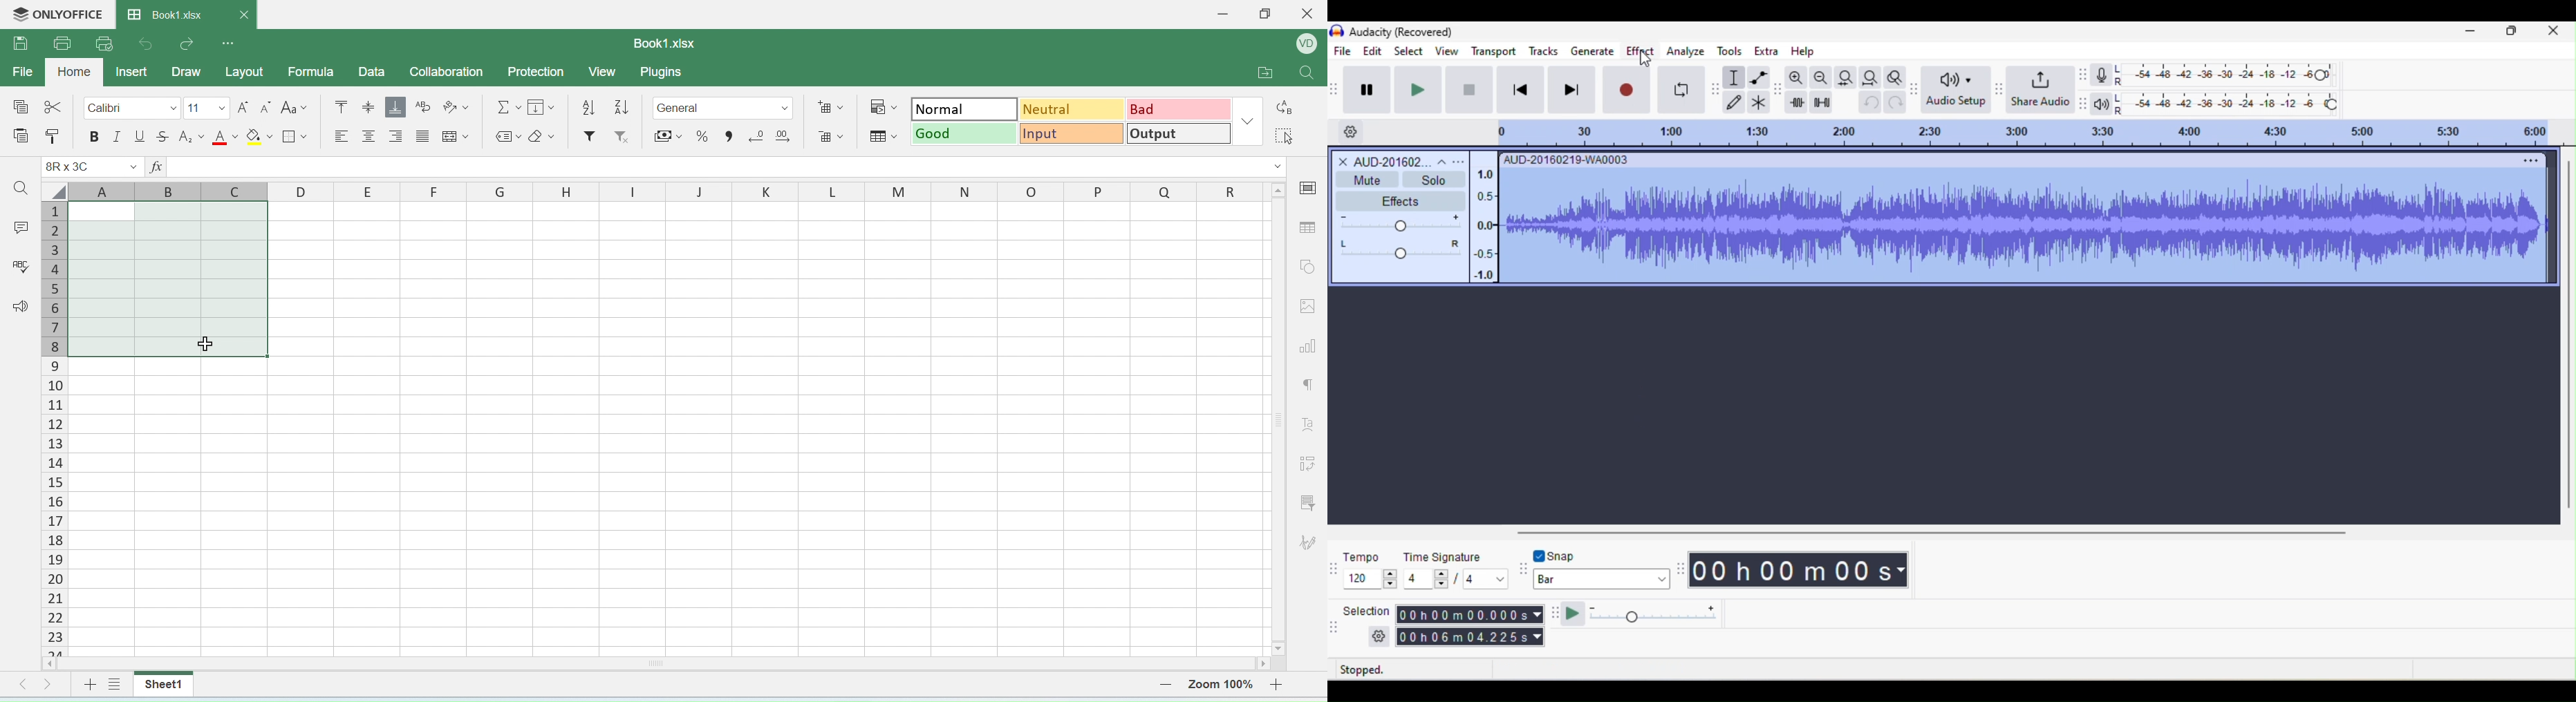 The width and height of the screenshot is (2576, 728). Describe the element at coordinates (227, 41) in the screenshot. I see `options` at that location.